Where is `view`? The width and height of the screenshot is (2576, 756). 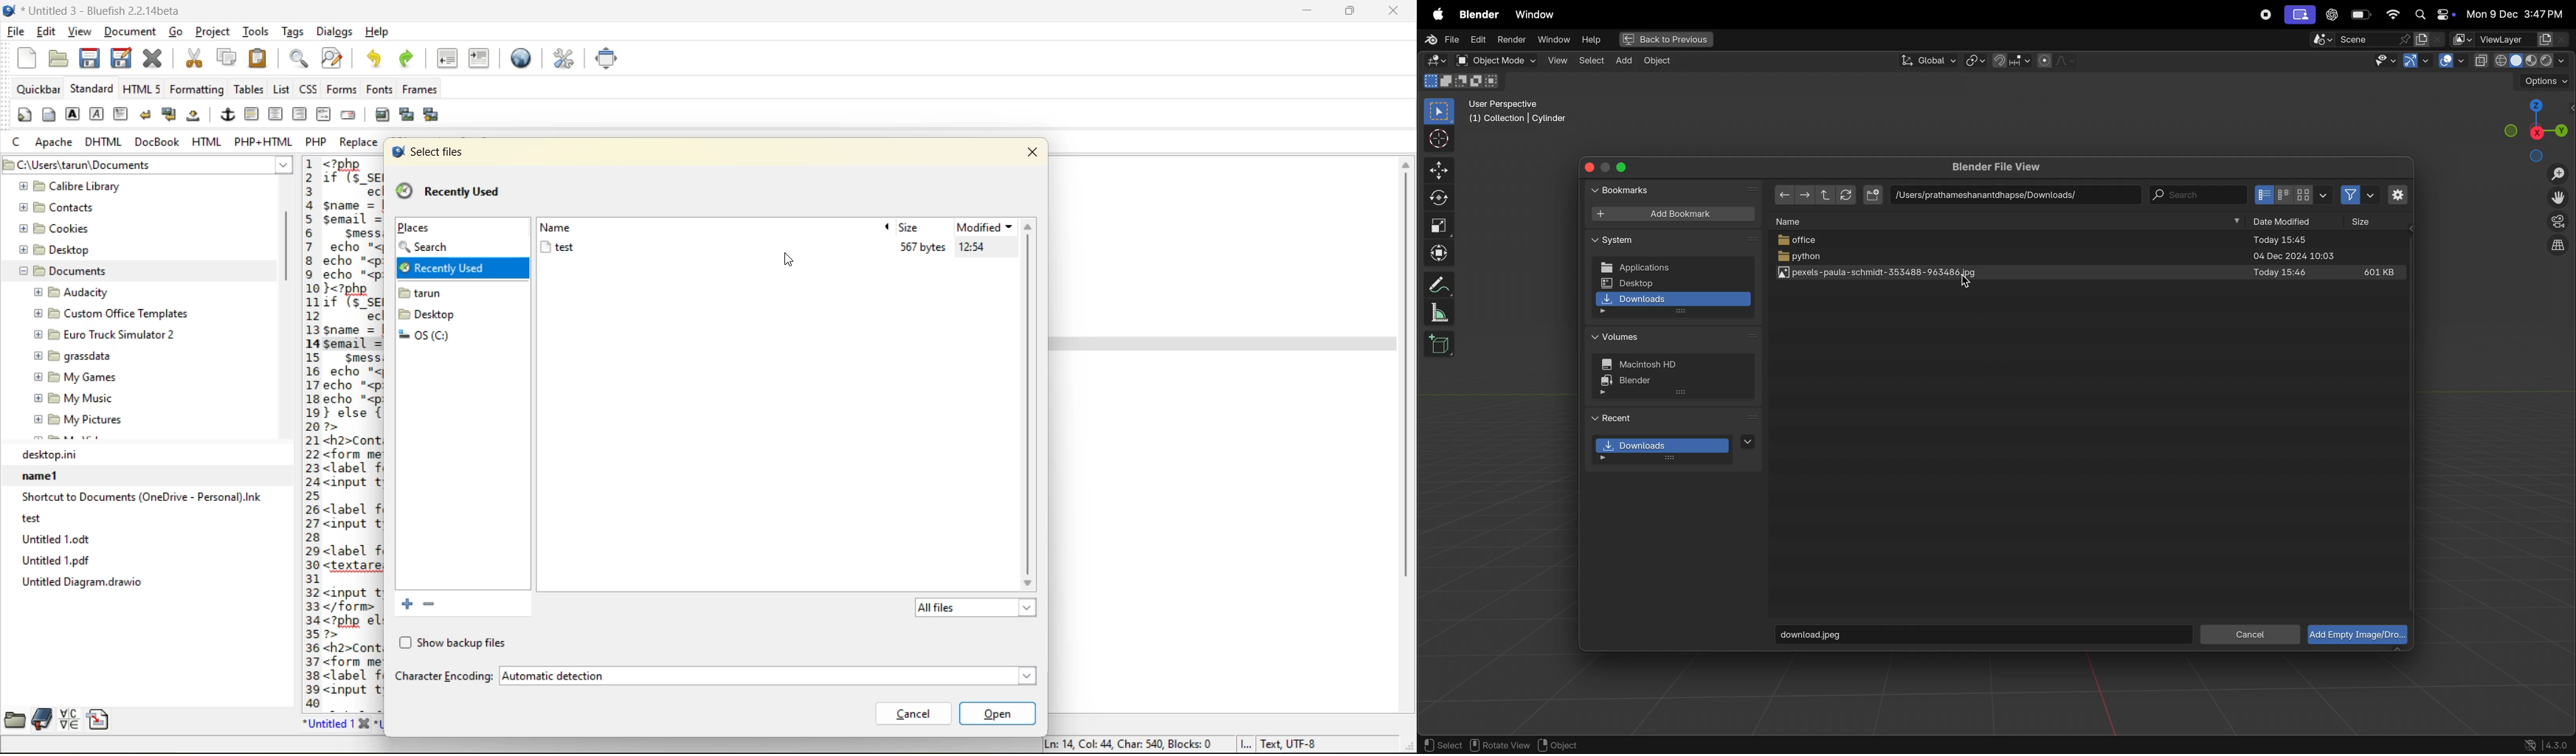
view is located at coordinates (80, 33).